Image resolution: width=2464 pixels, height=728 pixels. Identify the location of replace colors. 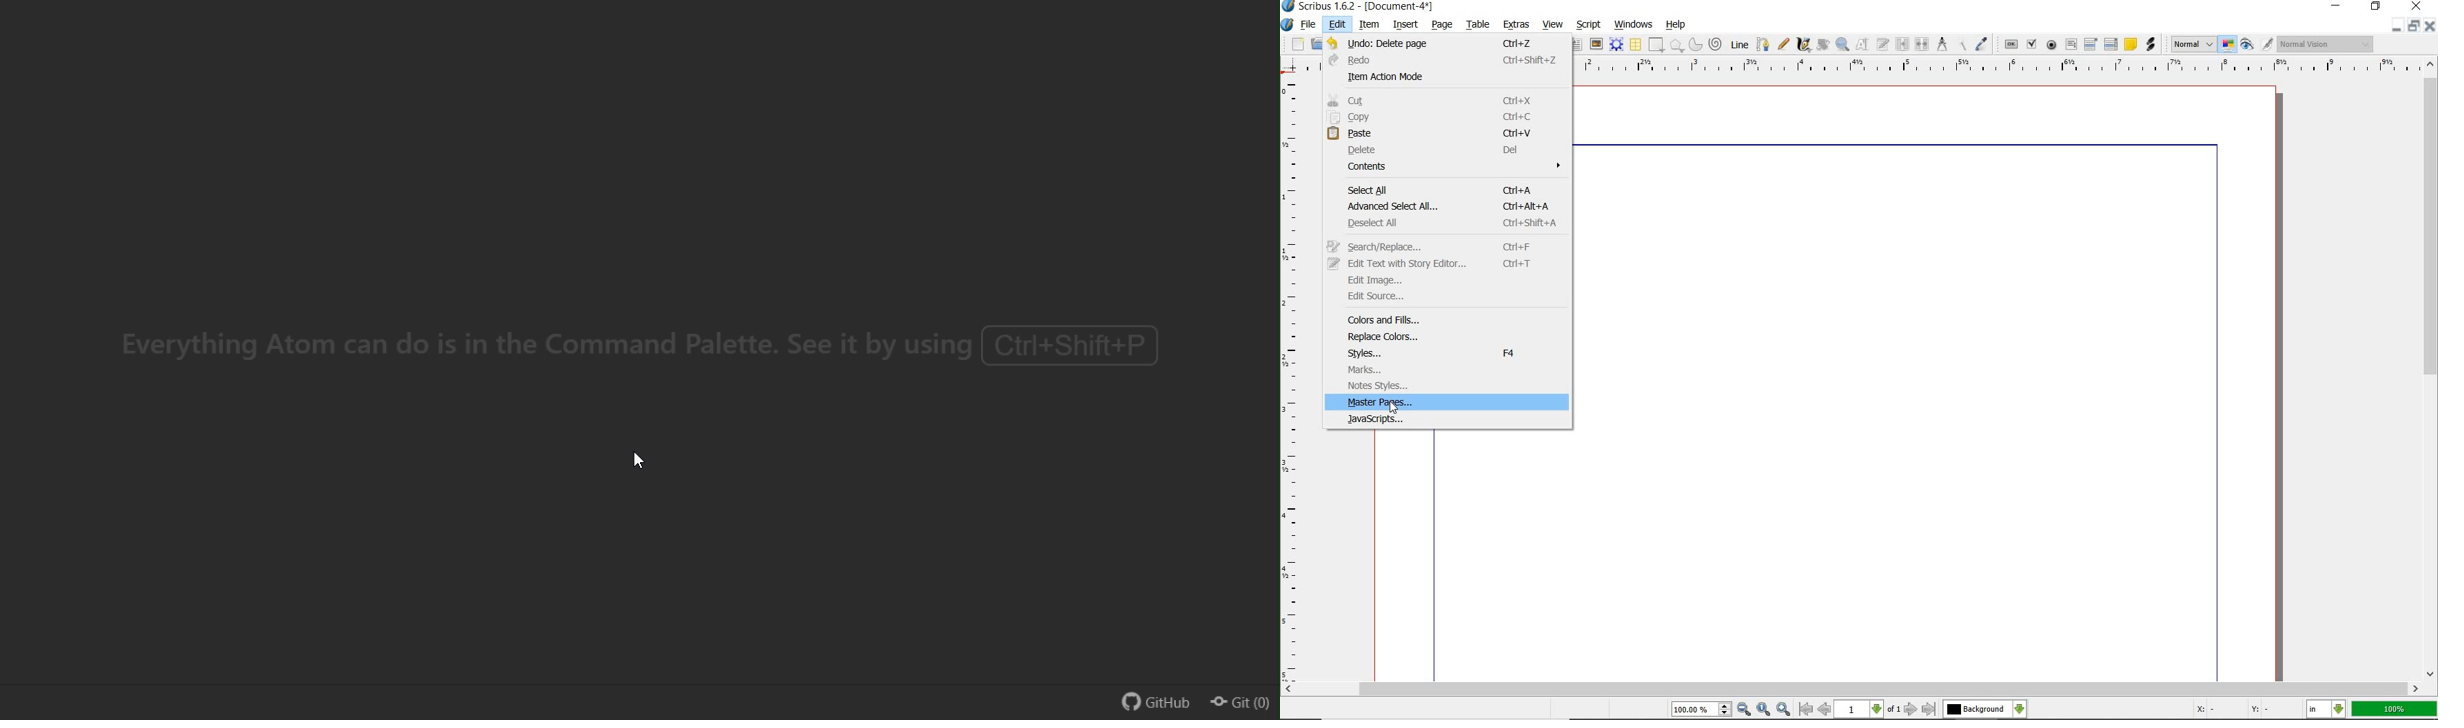
(1459, 337).